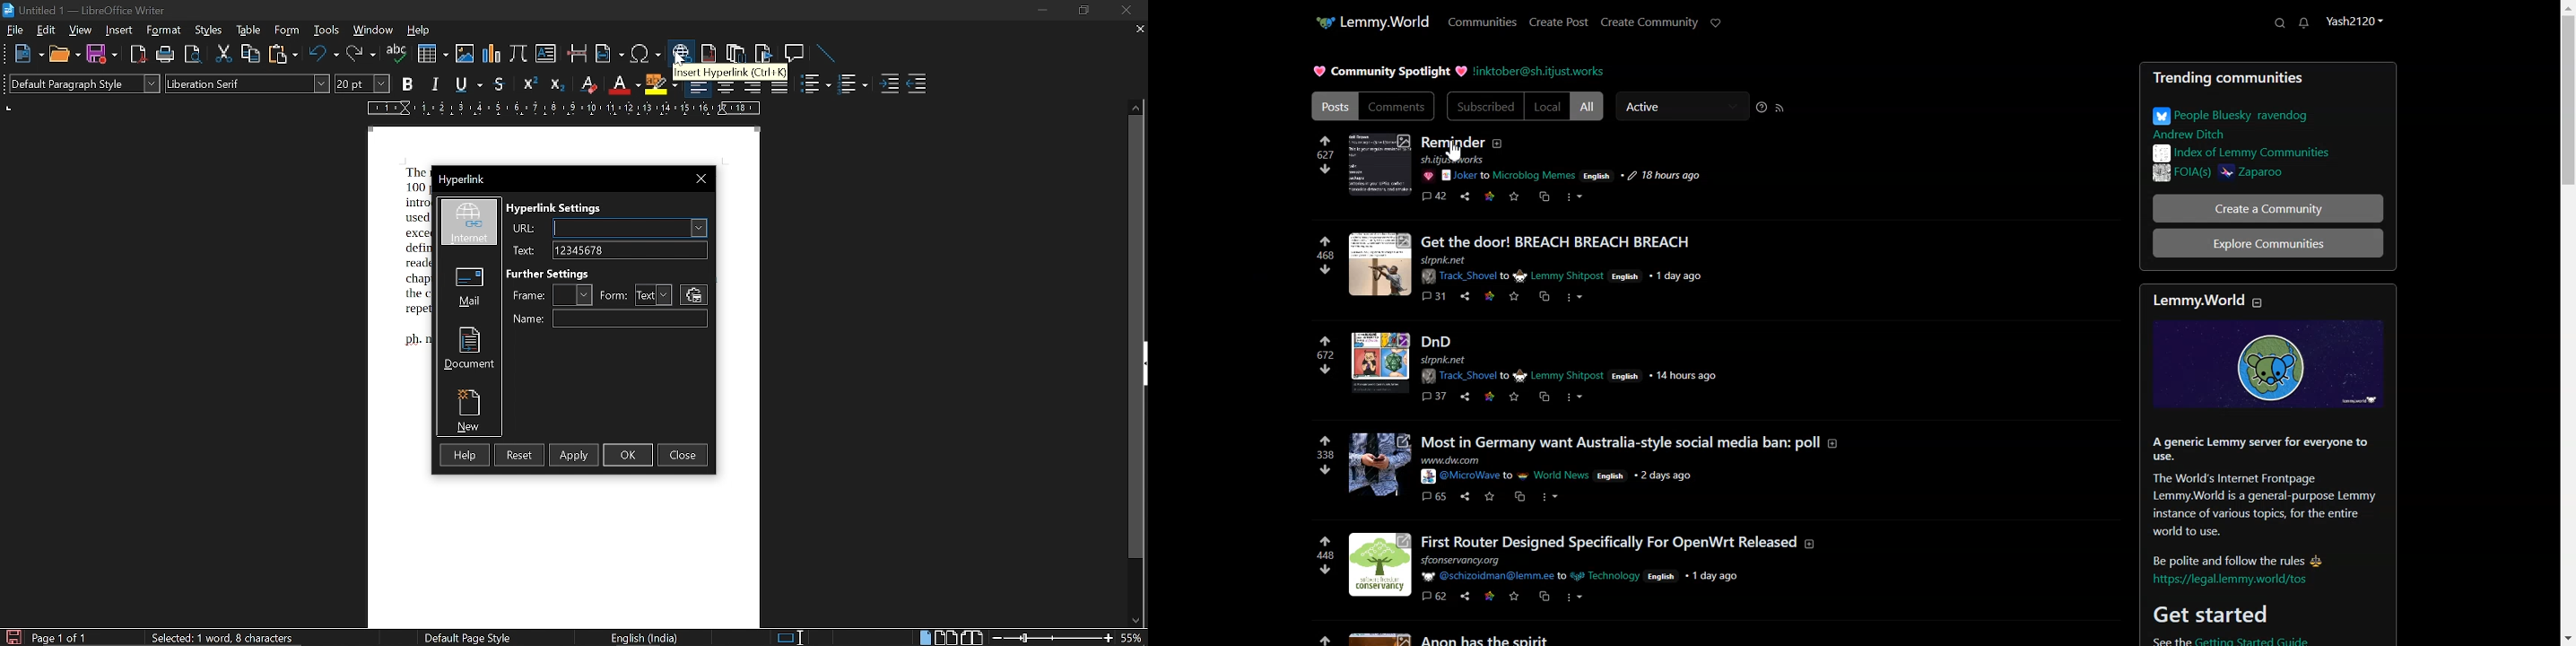 This screenshot has width=2576, height=672. What do you see at coordinates (1333, 106) in the screenshot?
I see `Posts` at bounding box center [1333, 106].